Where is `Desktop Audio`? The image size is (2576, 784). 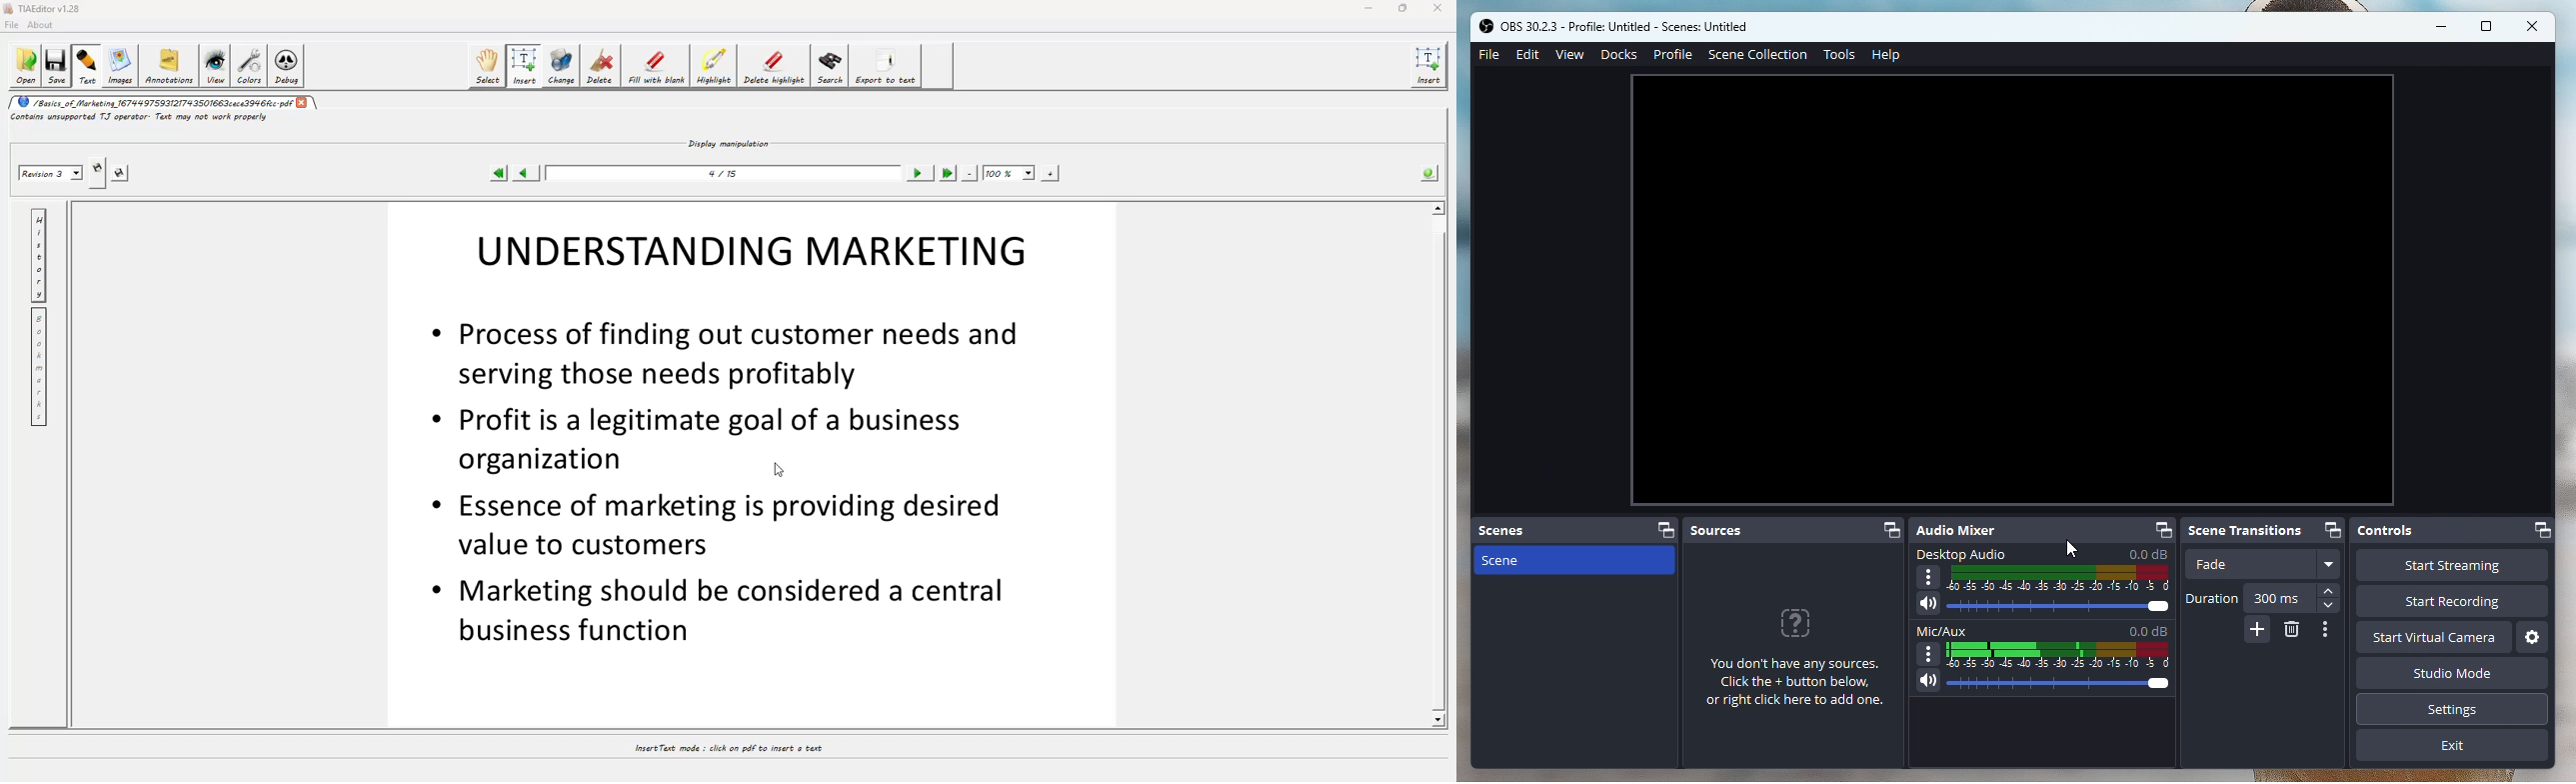 Desktop Audio is located at coordinates (2042, 582).